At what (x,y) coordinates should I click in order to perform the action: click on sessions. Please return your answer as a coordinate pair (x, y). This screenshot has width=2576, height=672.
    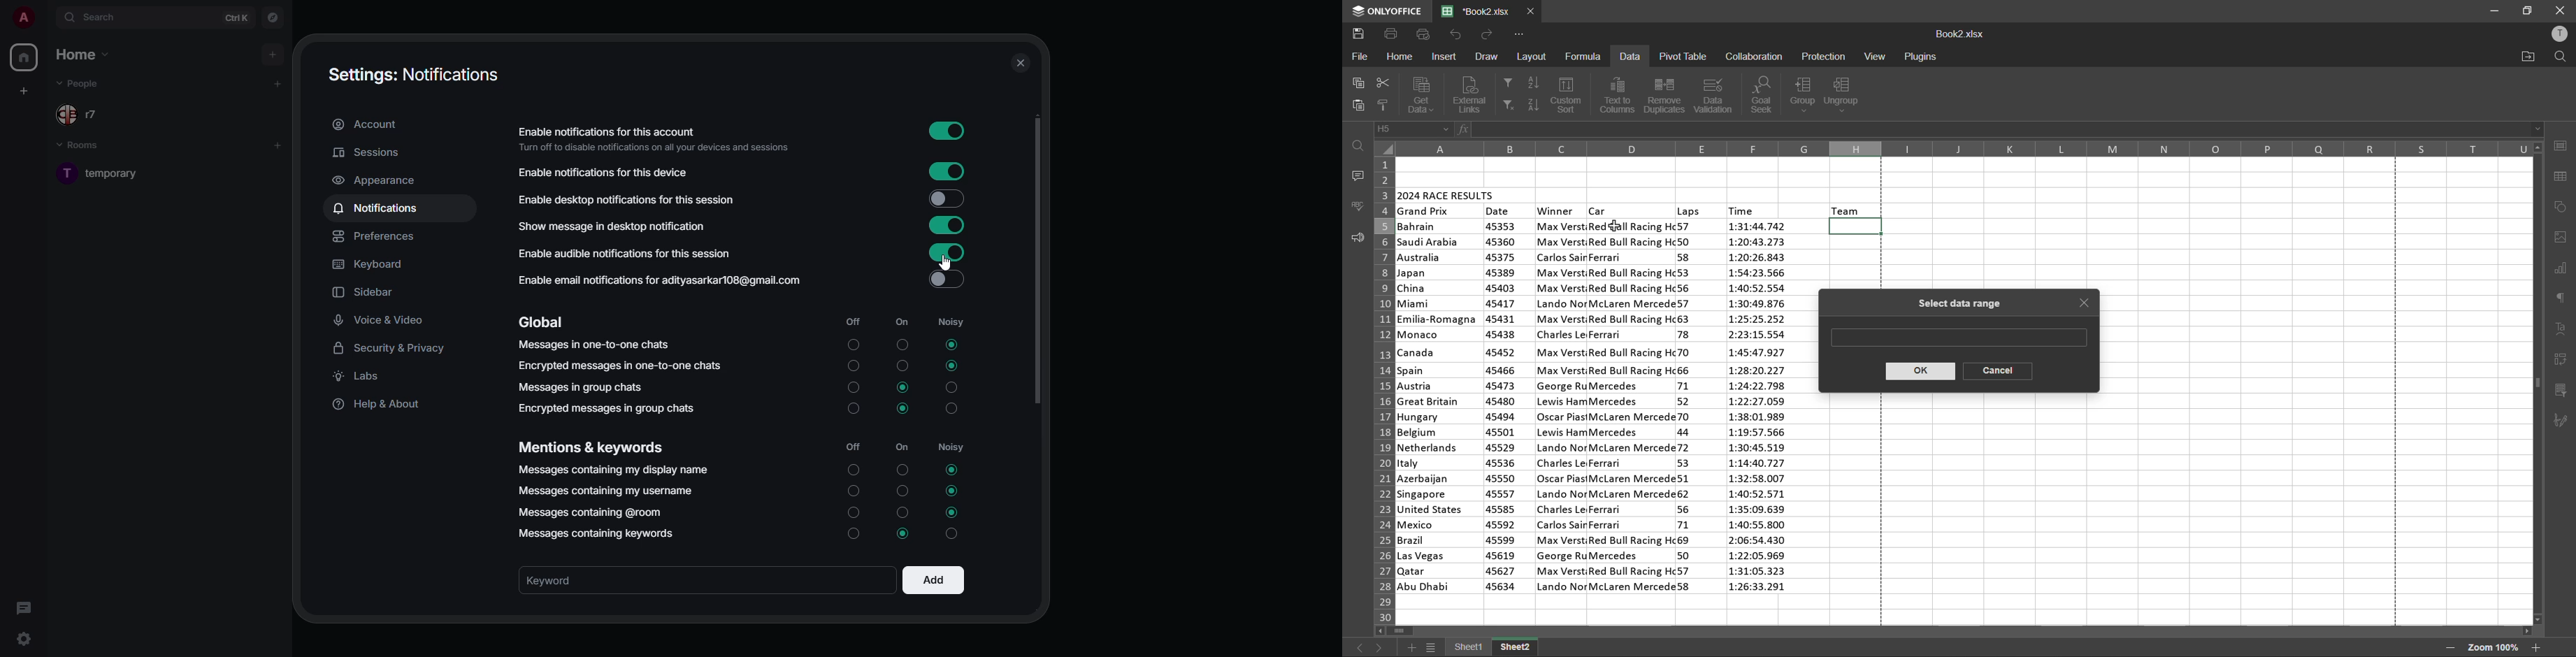
    Looking at the image, I should click on (368, 153).